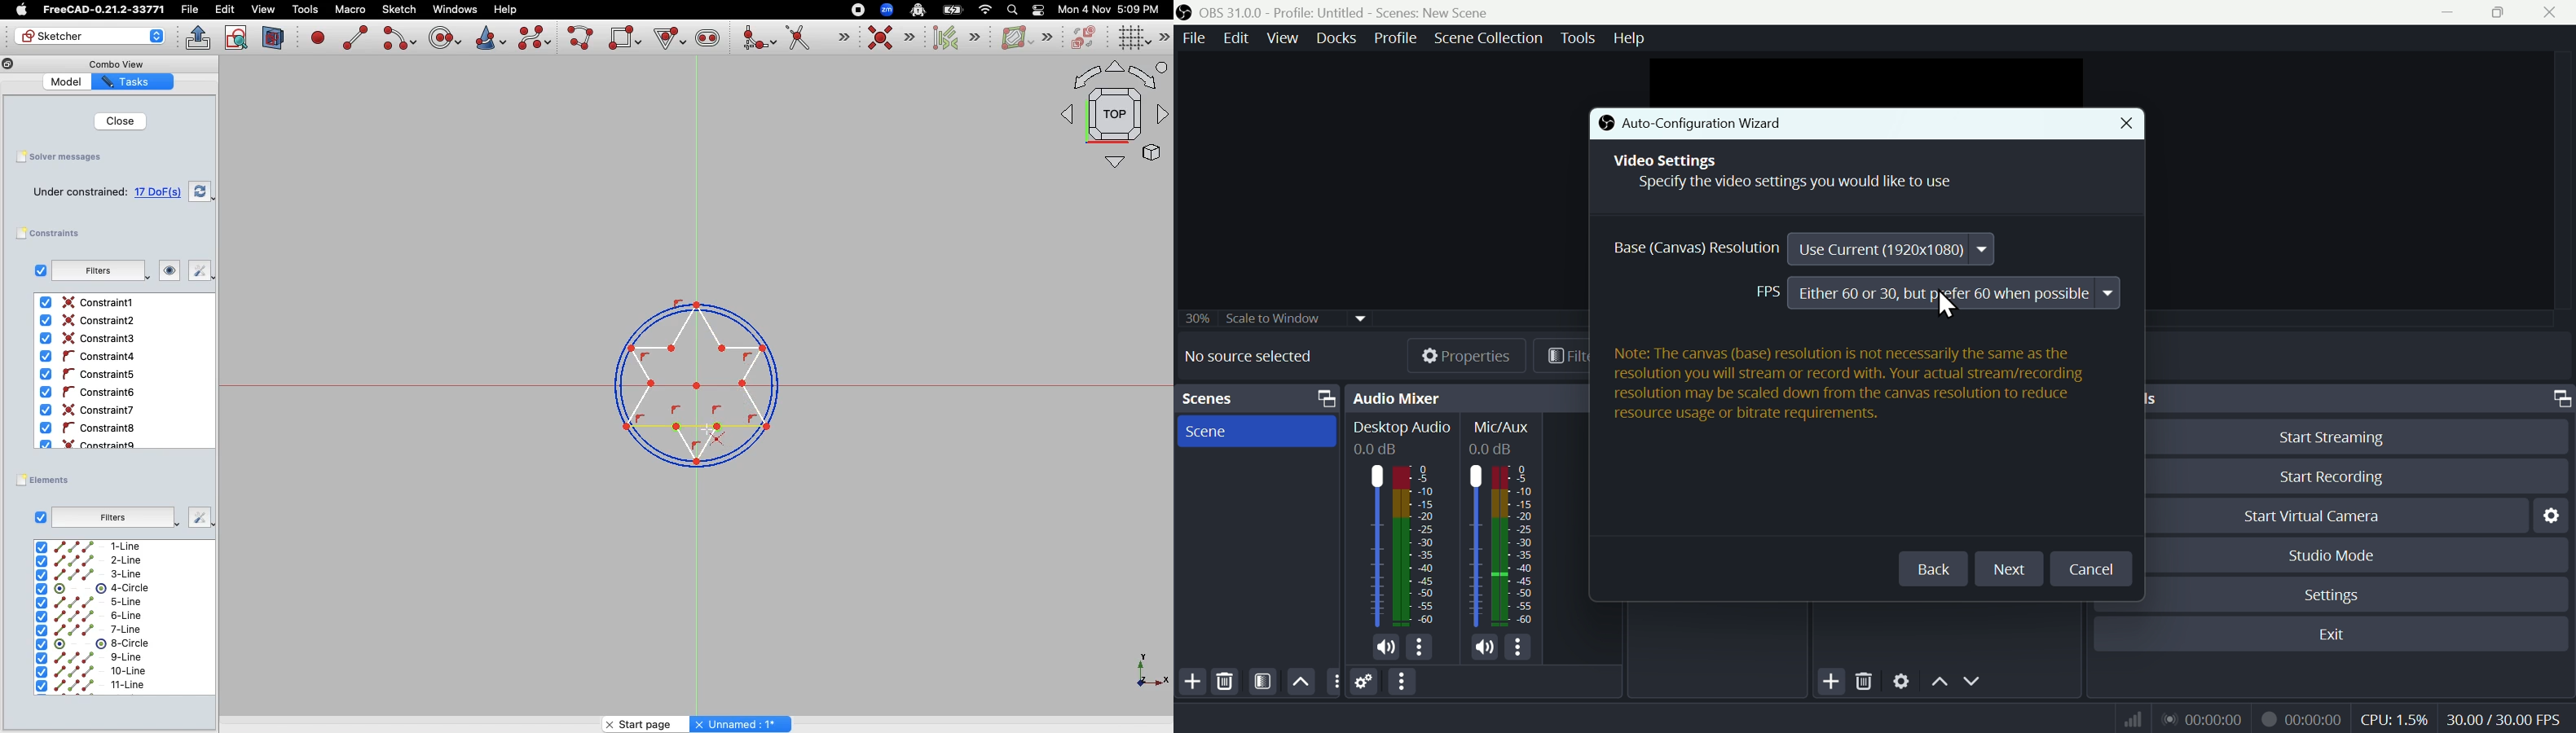  I want to click on Next, so click(2014, 568).